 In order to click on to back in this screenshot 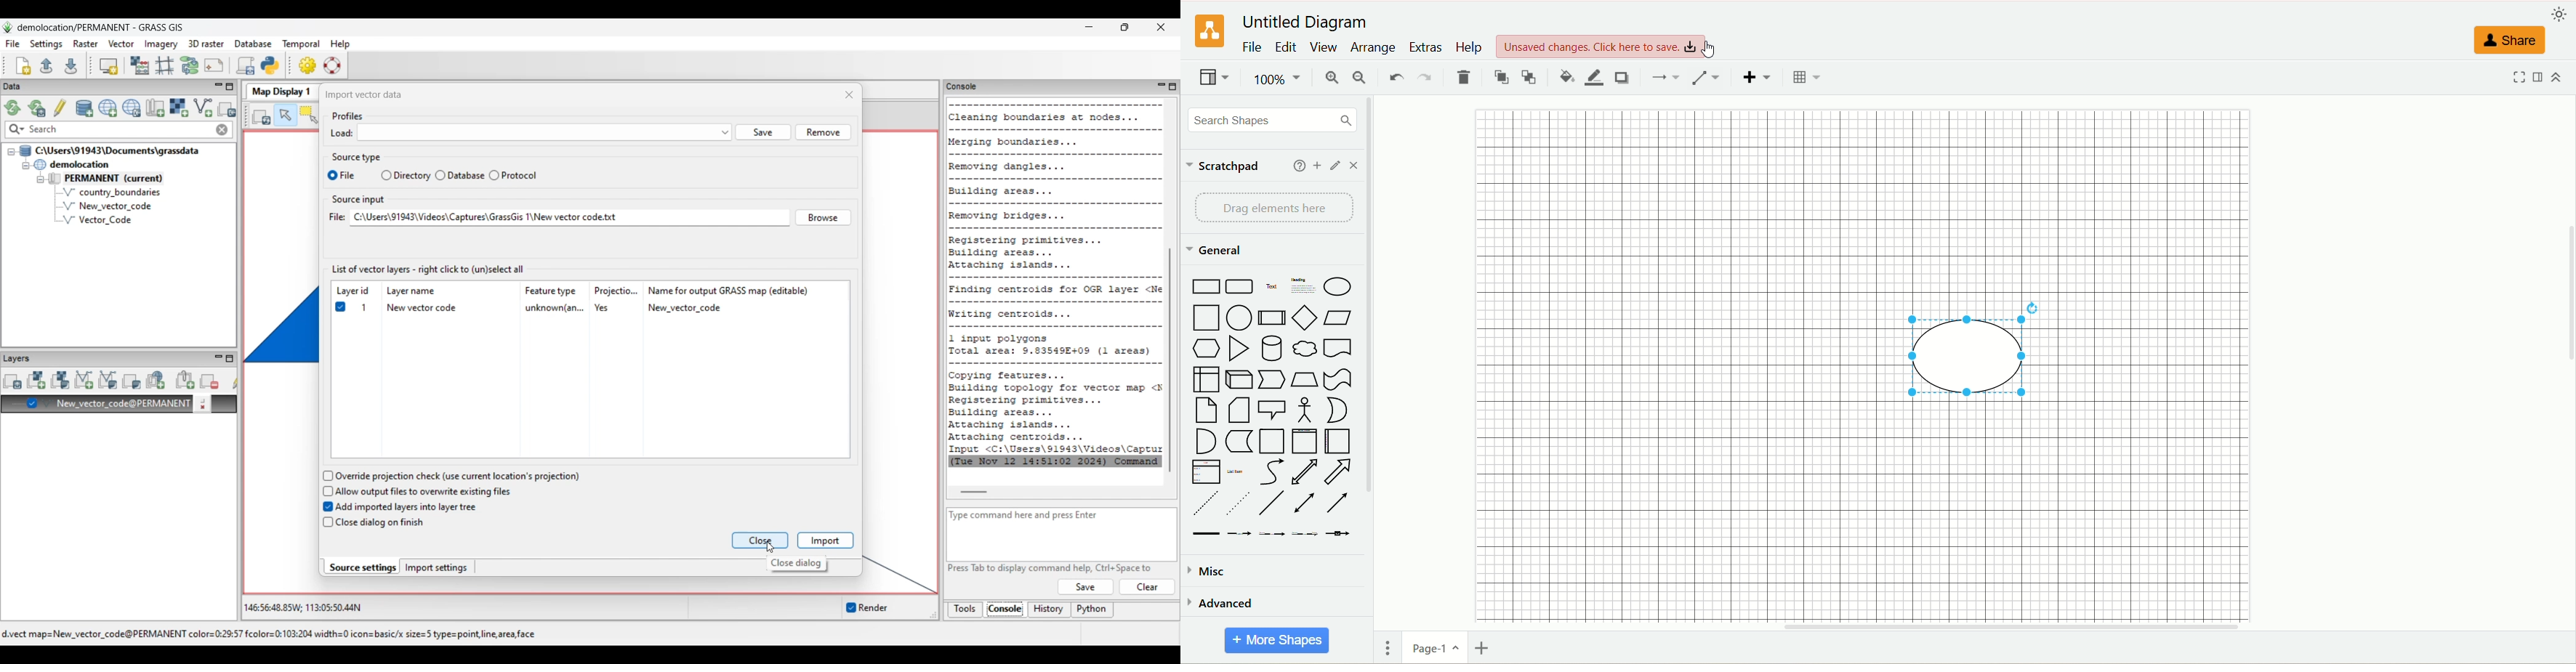, I will do `click(1530, 77)`.